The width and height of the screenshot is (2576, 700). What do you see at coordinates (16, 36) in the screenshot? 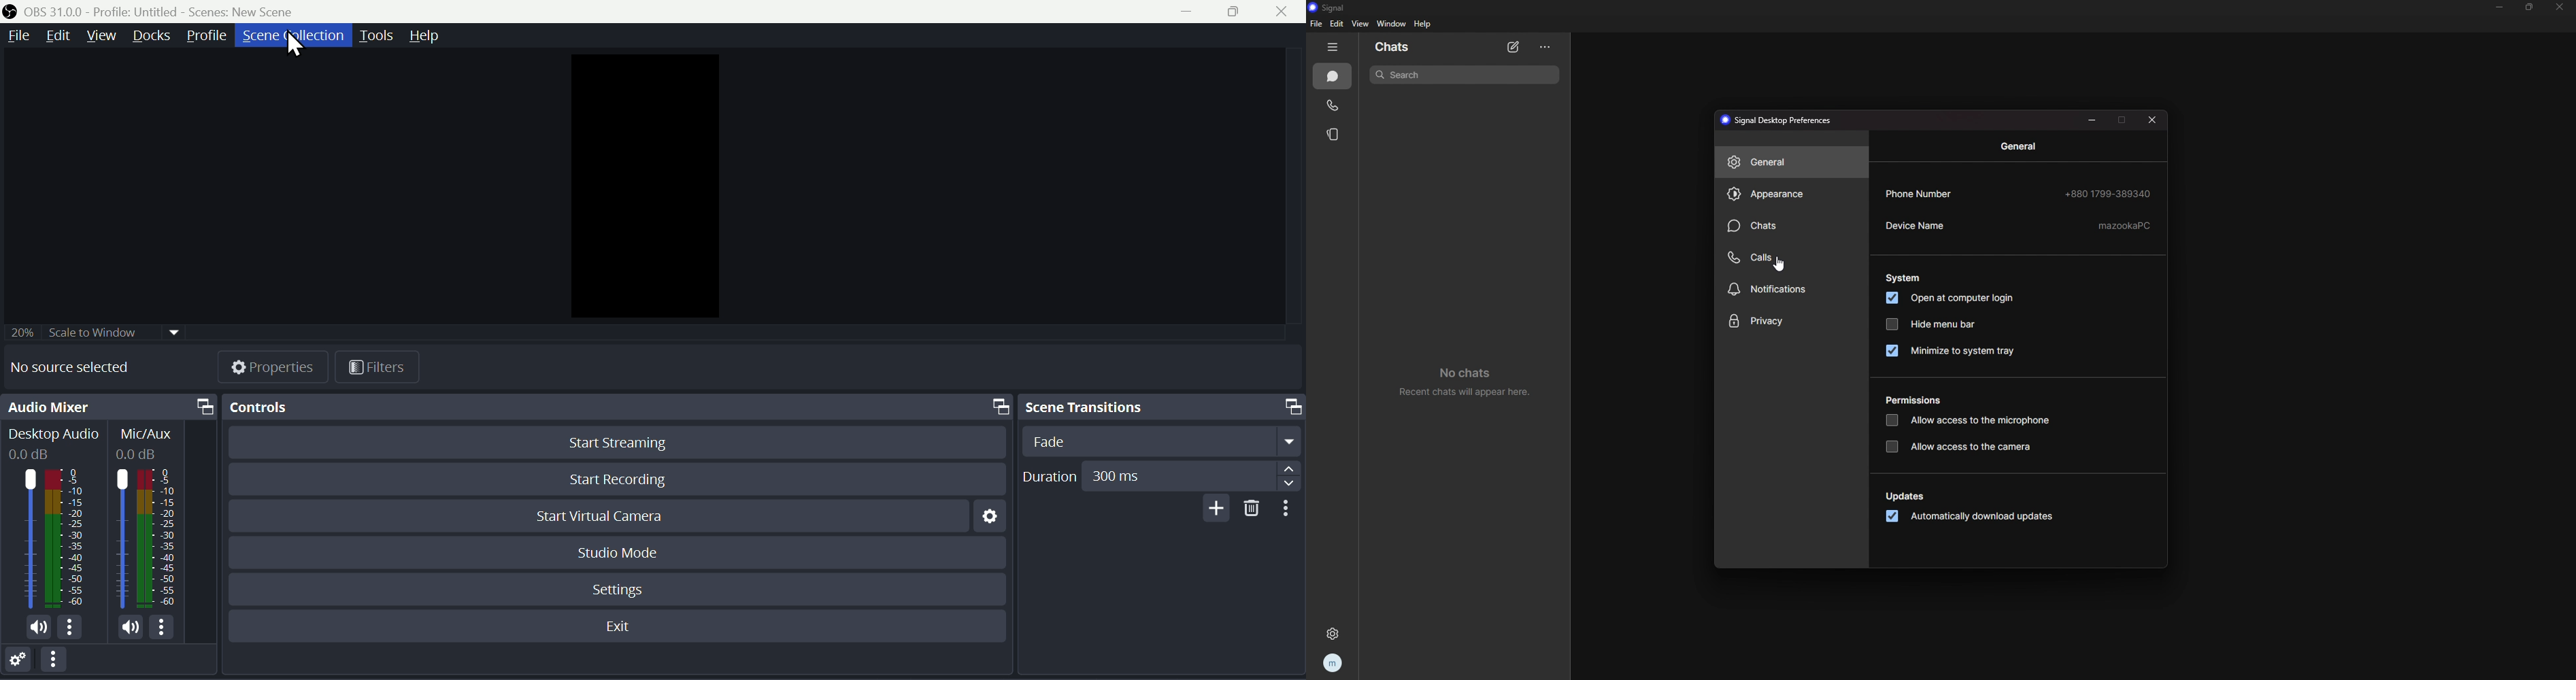
I see `` at bounding box center [16, 36].